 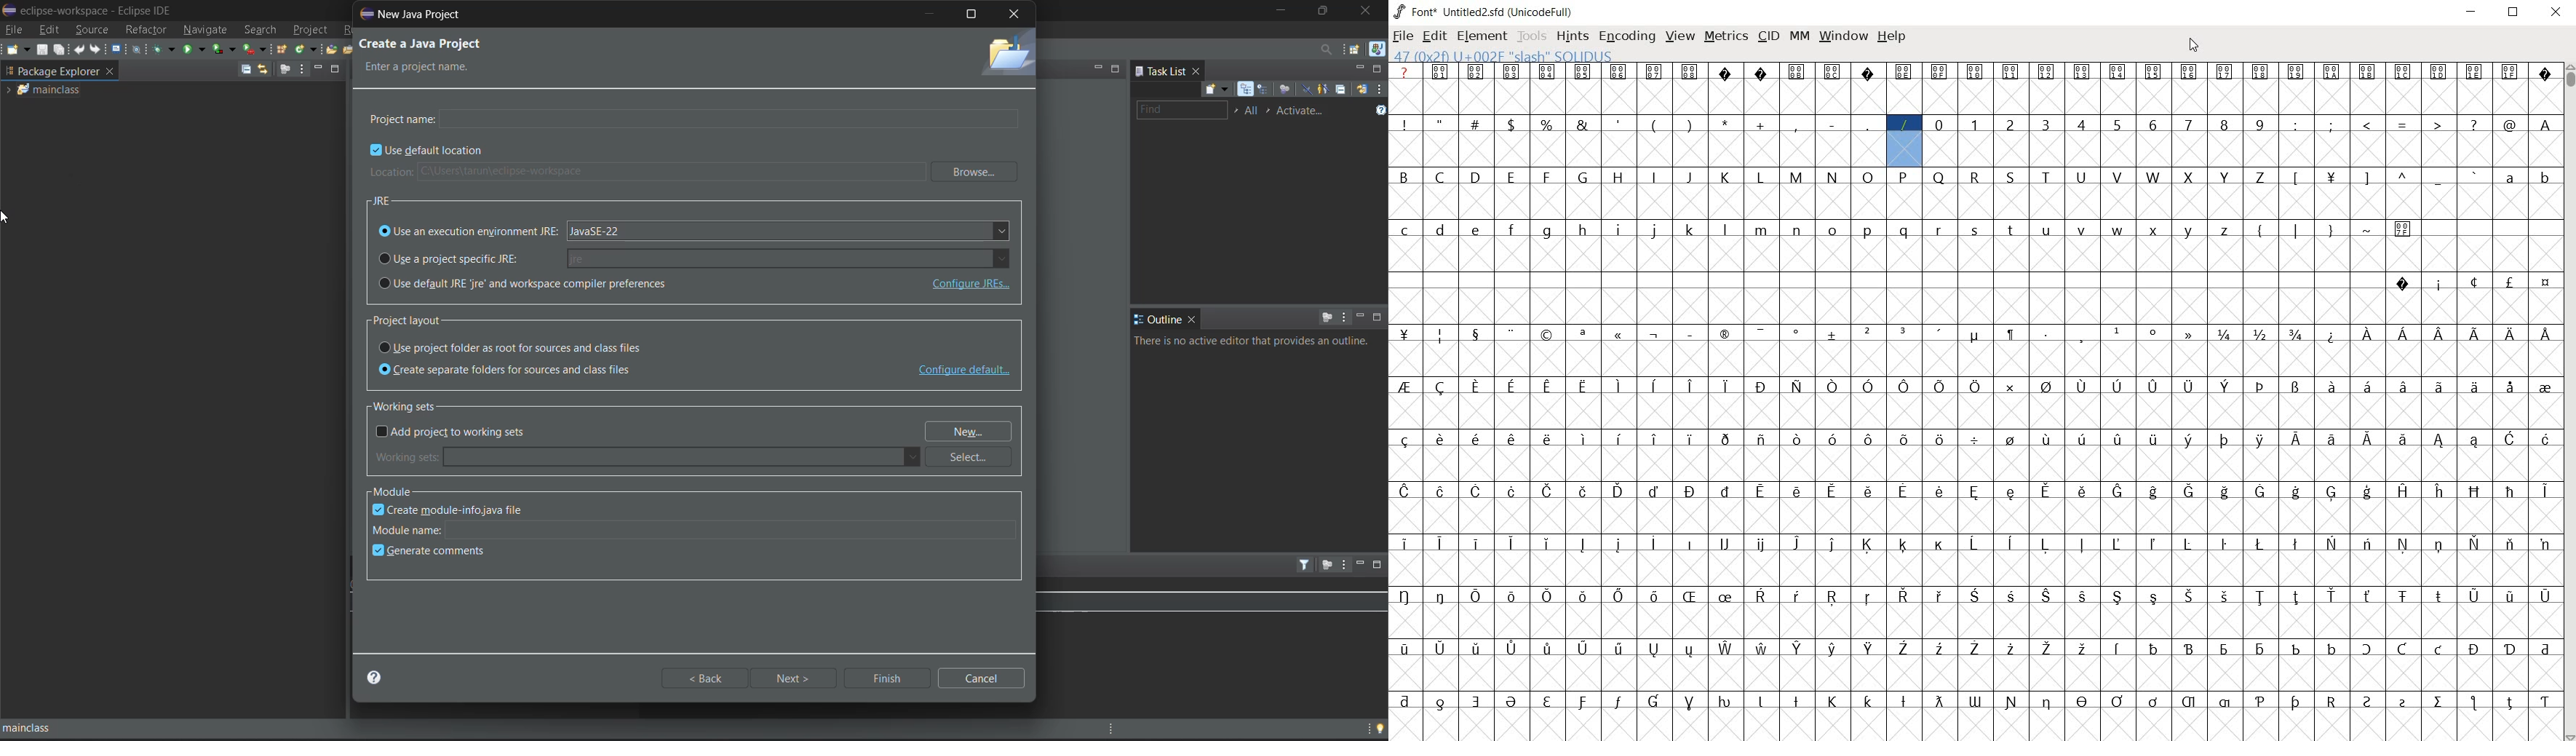 I want to click on glyph, so click(x=2080, y=124).